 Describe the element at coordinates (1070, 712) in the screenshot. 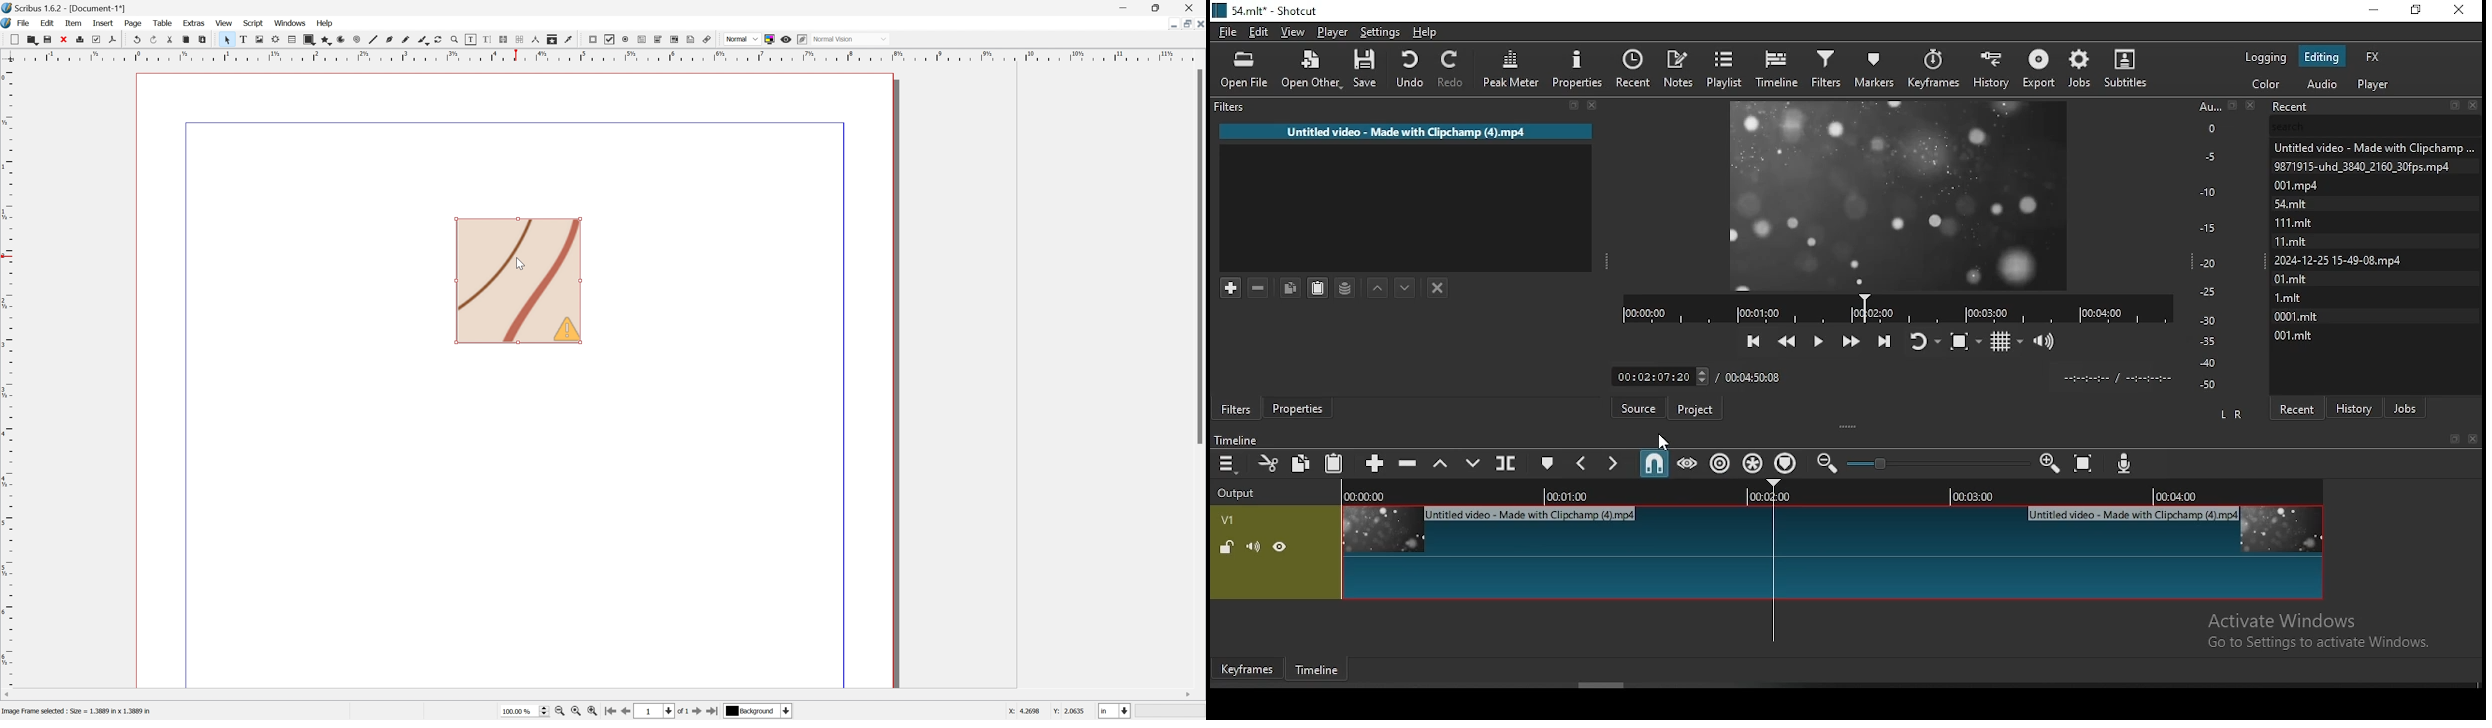

I see `Y: 2.0635` at that location.